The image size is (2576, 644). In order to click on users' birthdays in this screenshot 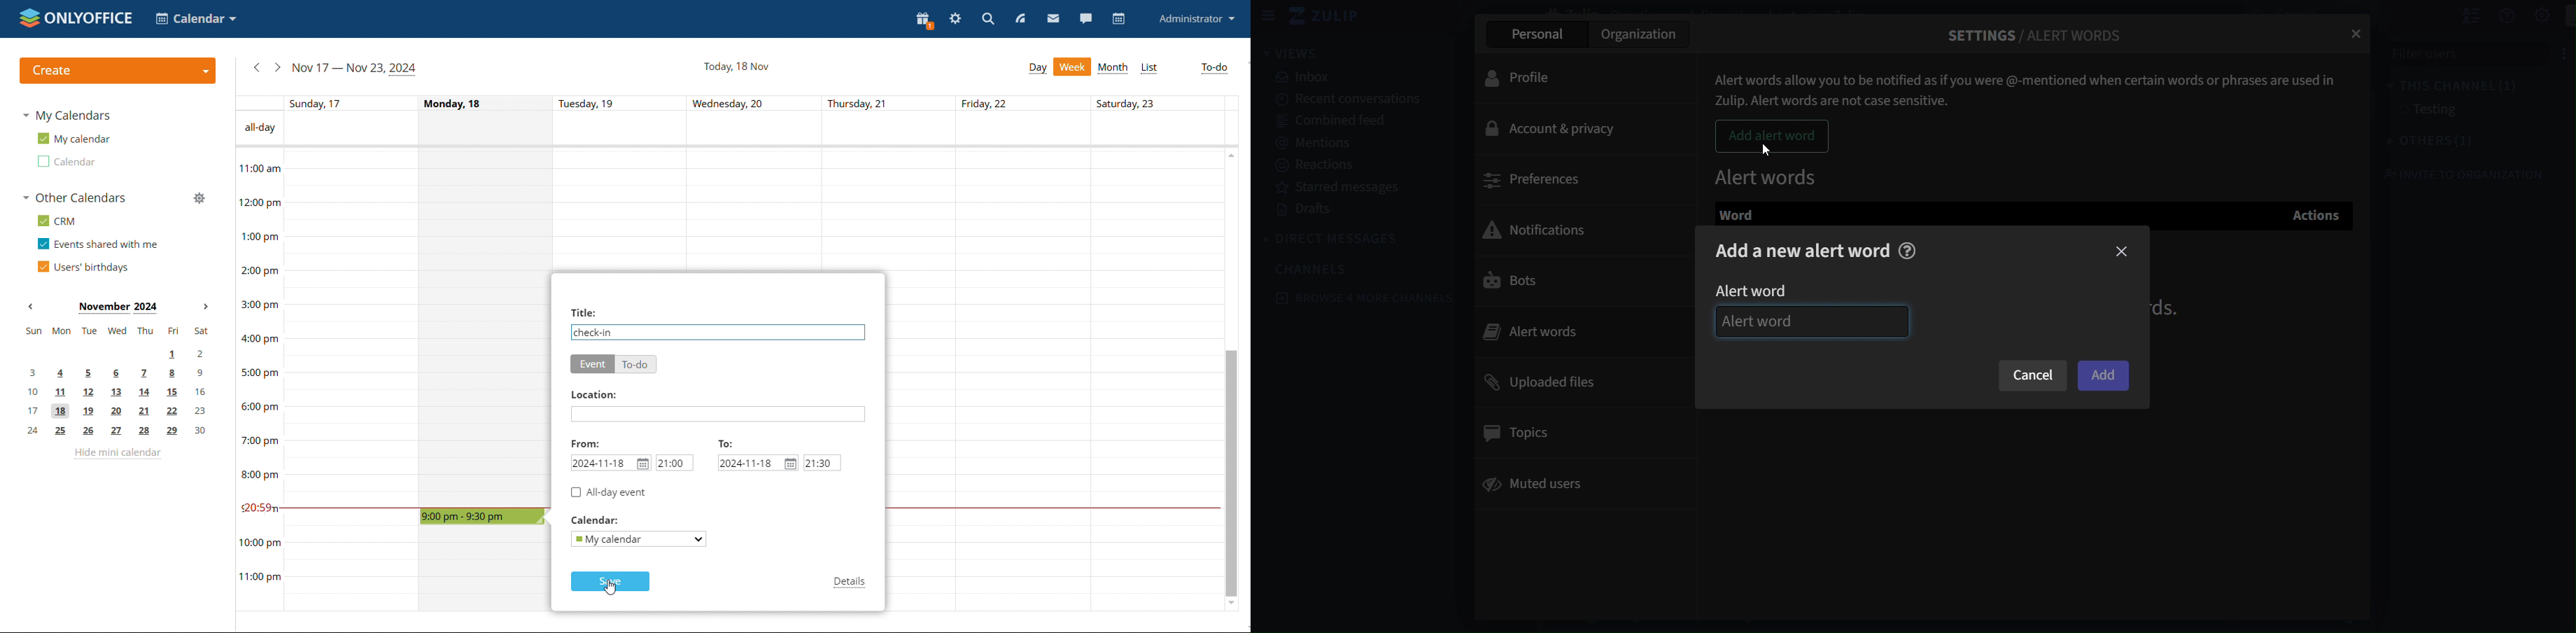, I will do `click(84, 267)`.